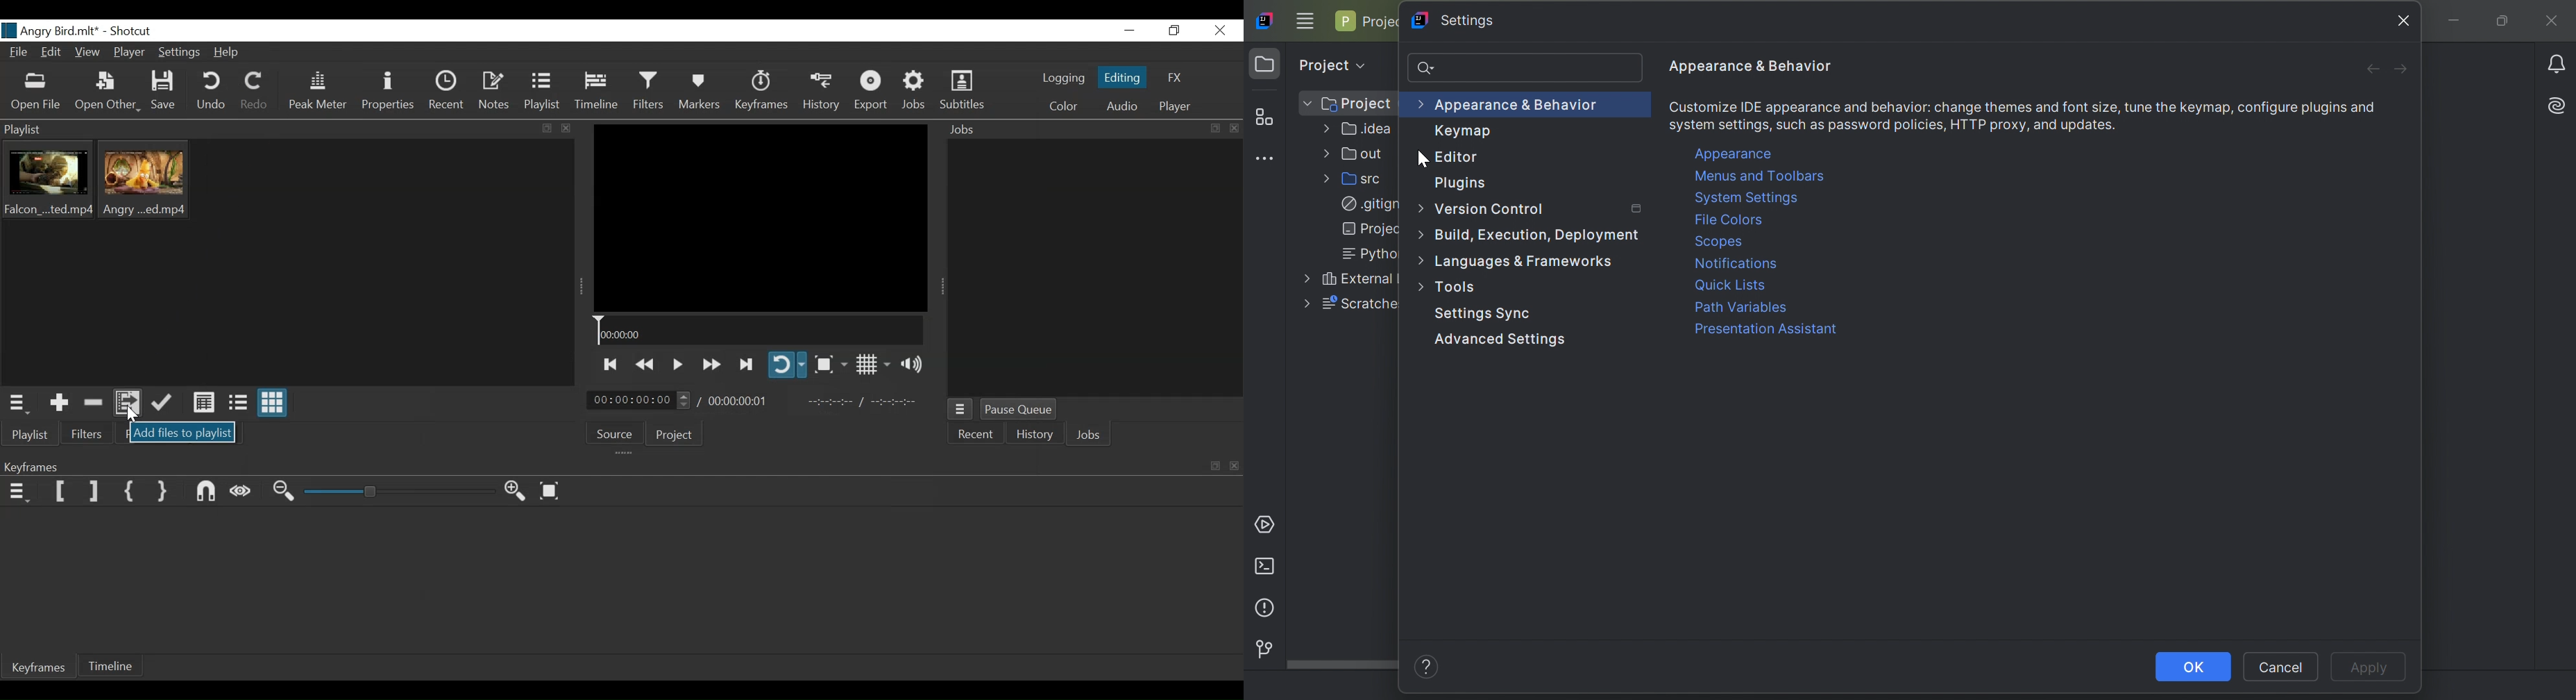  Describe the element at coordinates (613, 364) in the screenshot. I see `Skip to the previous point` at that location.